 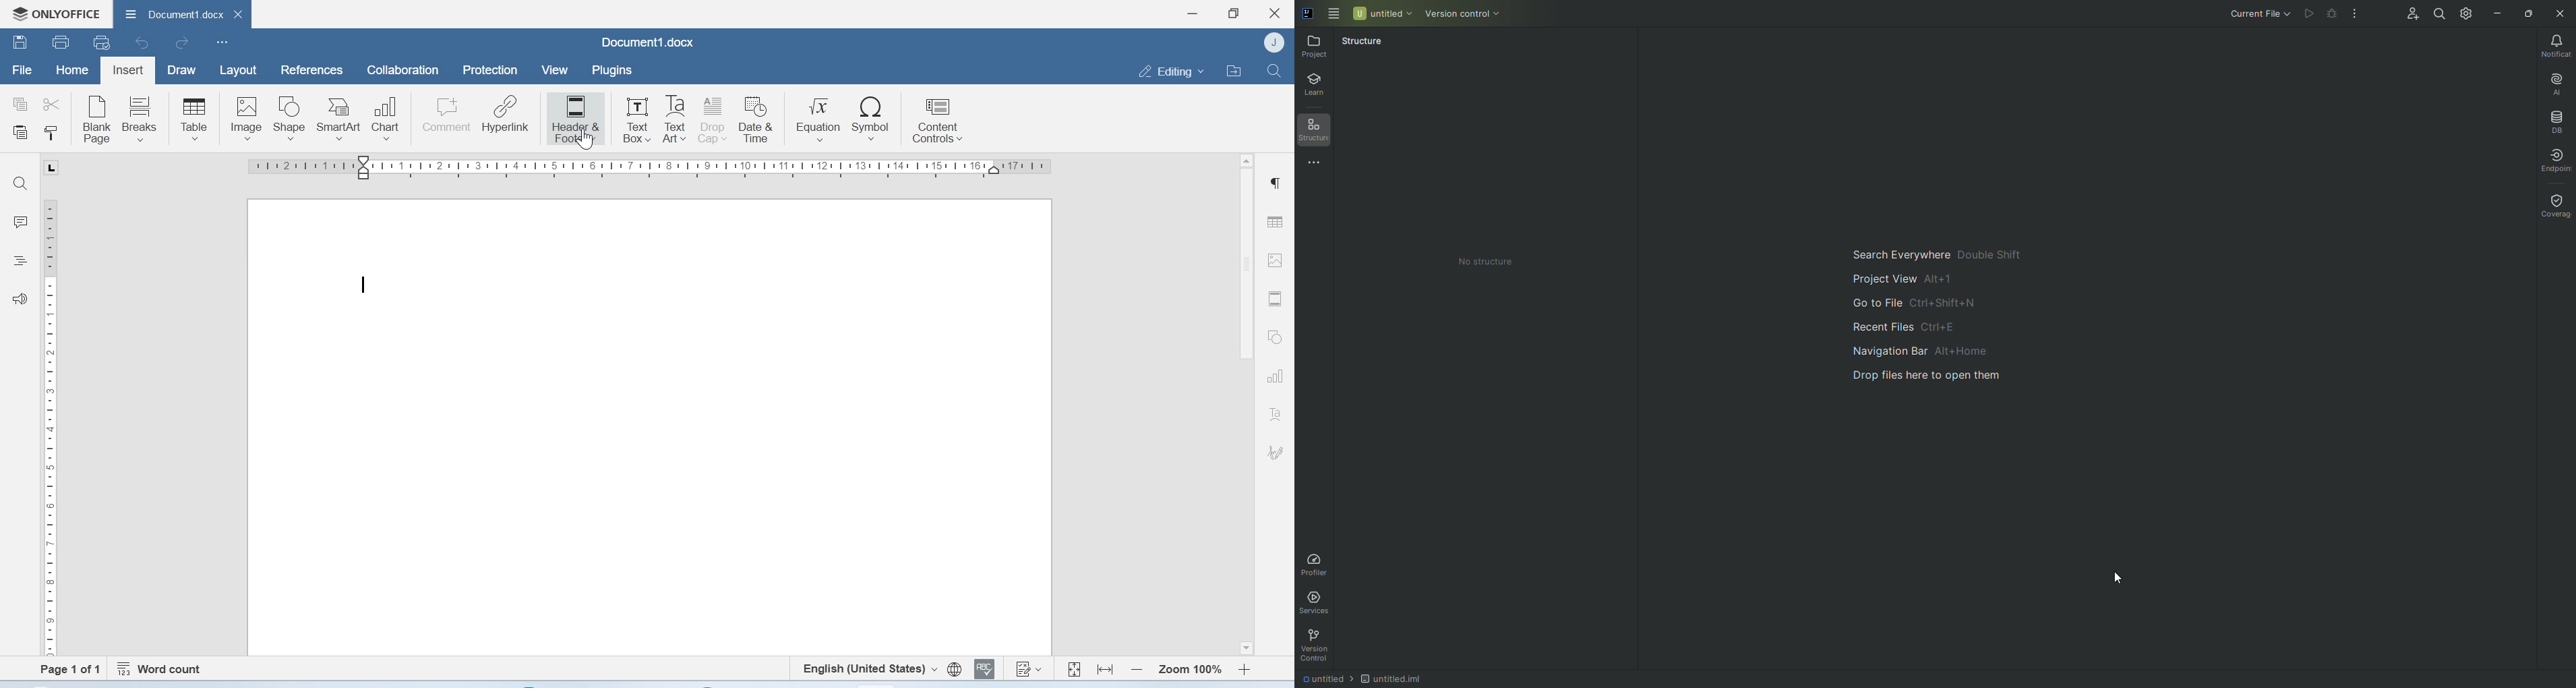 I want to click on Pointer, so click(x=2116, y=577).